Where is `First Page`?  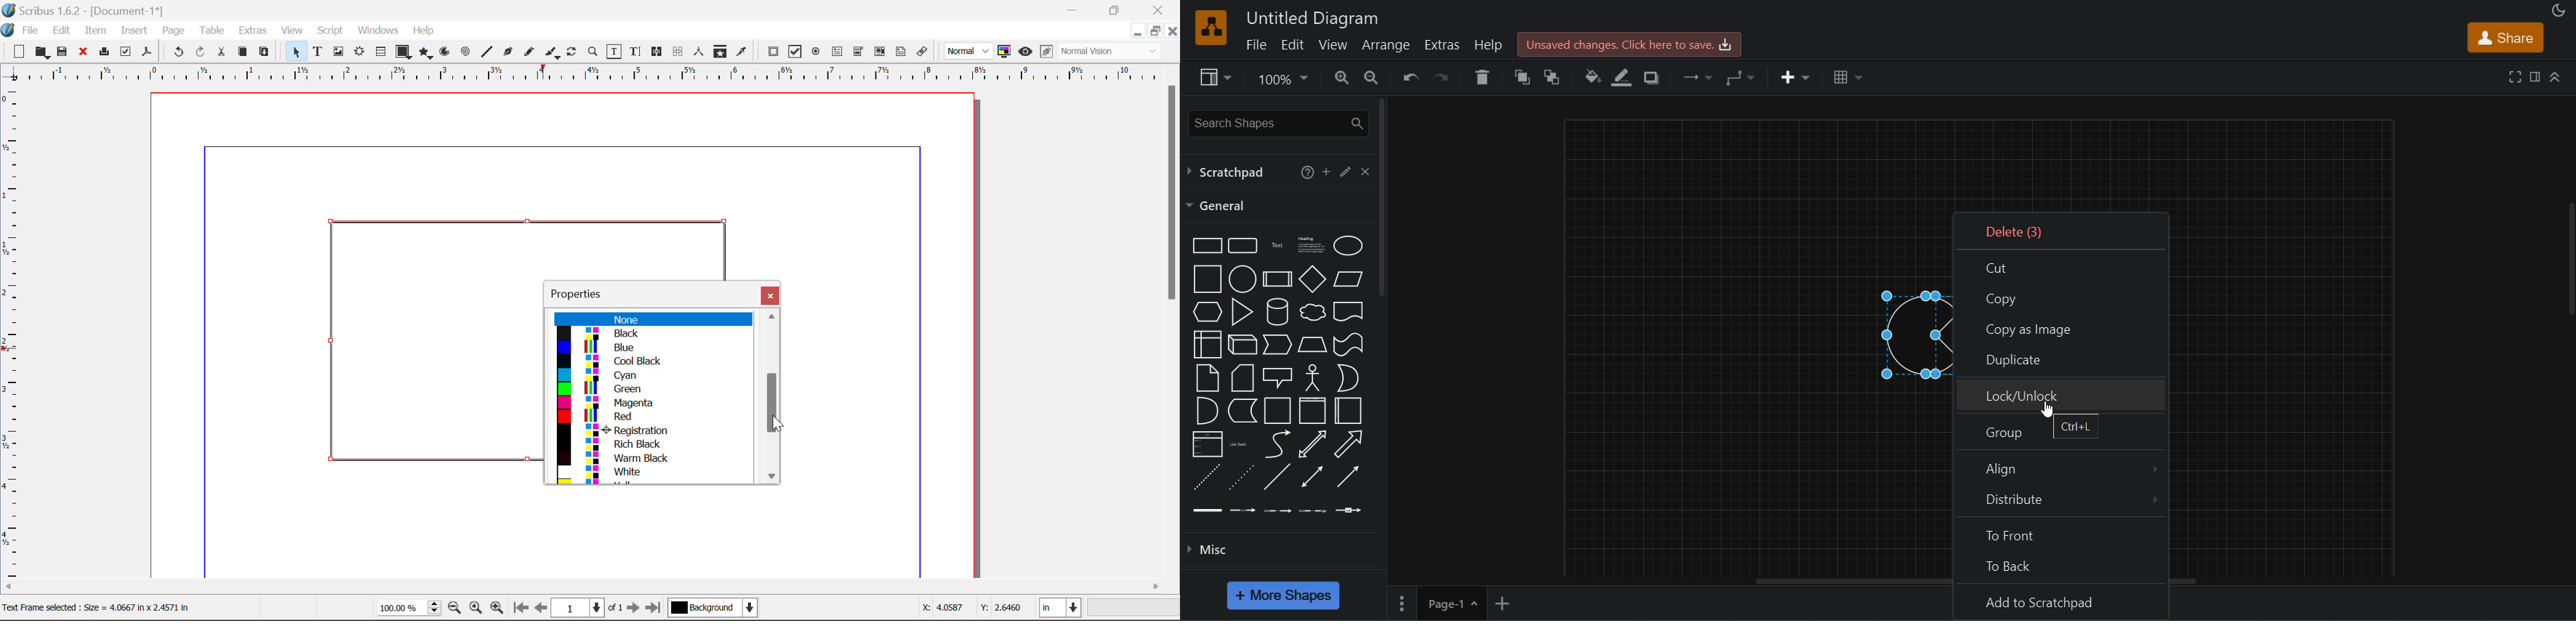 First Page is located at coordinates (521, 609).